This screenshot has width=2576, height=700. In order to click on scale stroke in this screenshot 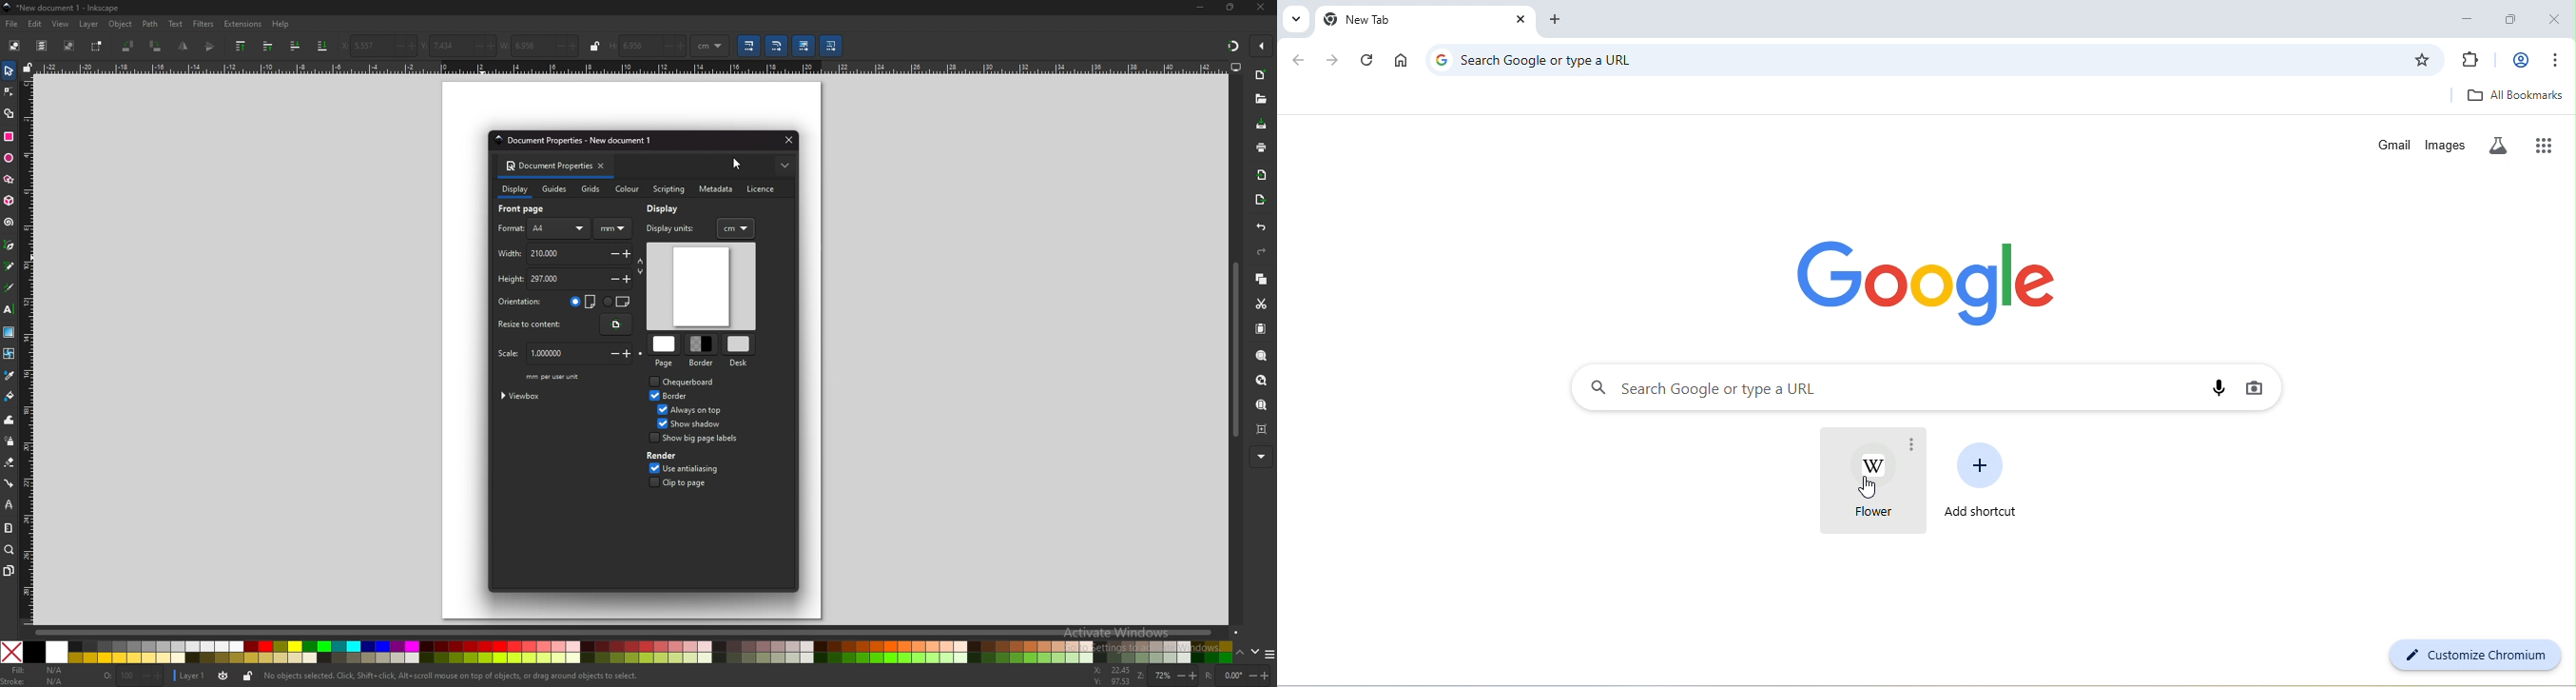, I will do `click(750, 46)`.